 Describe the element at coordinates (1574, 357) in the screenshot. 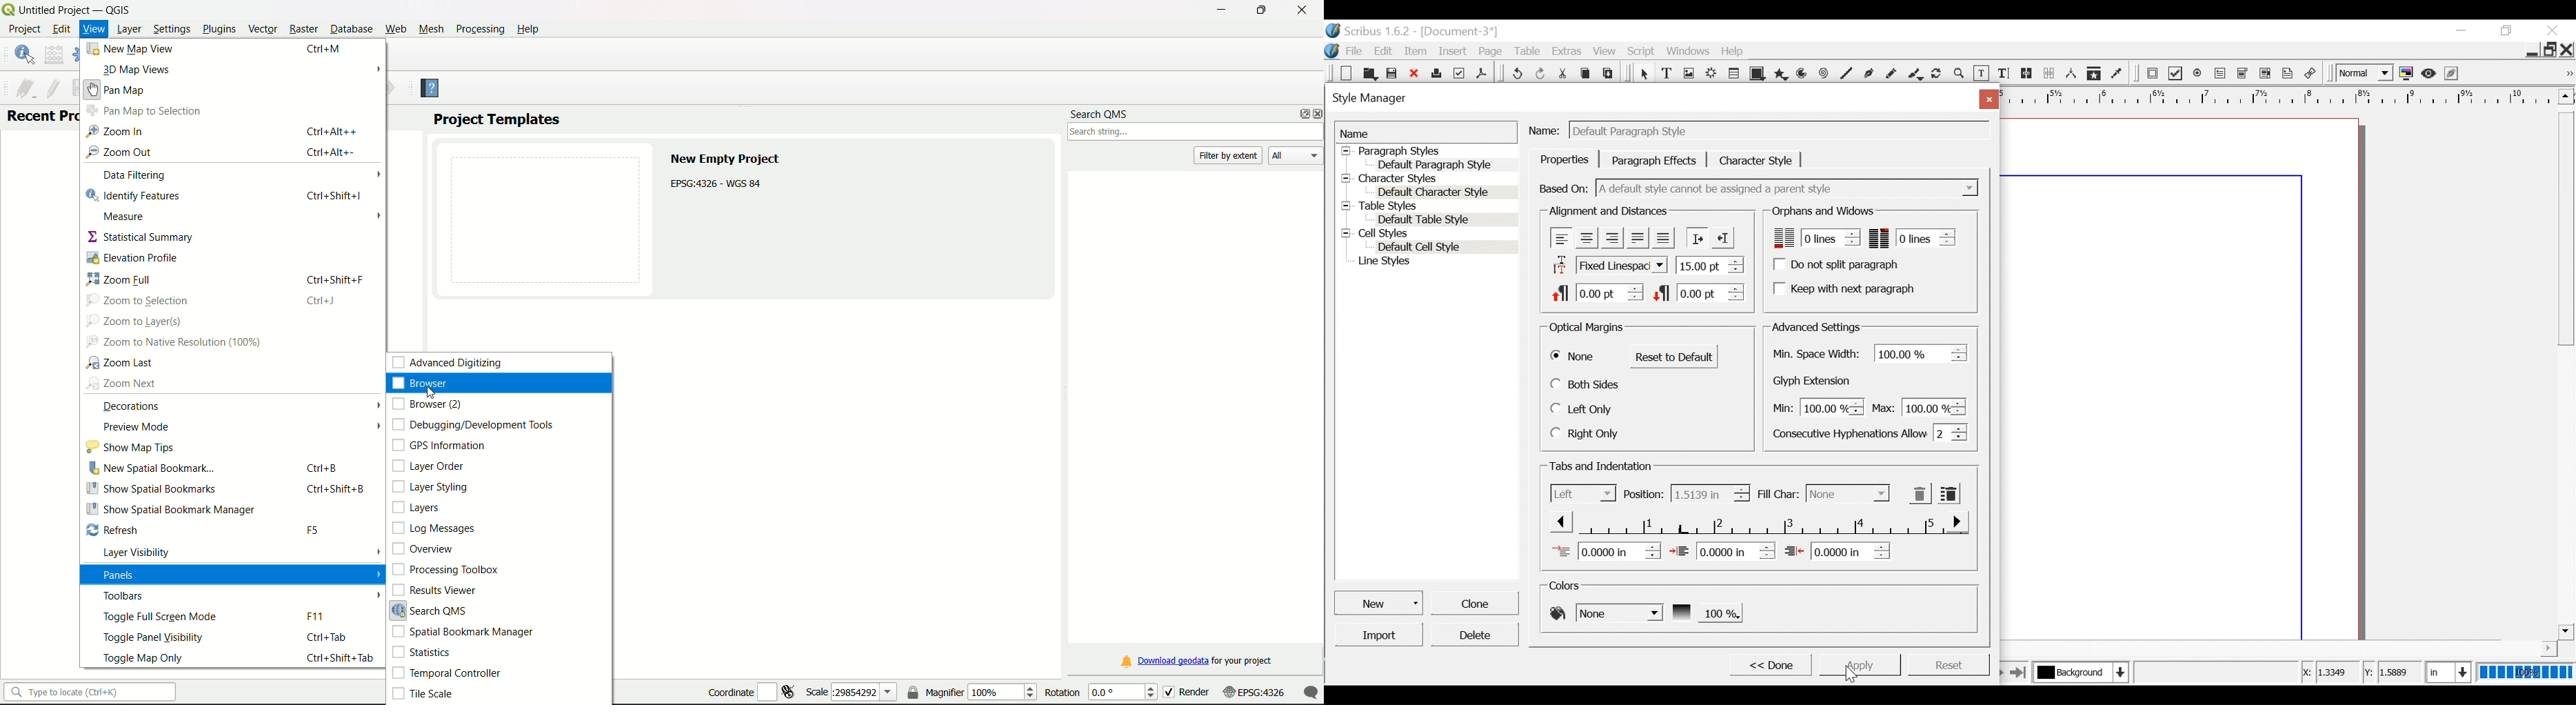

I see `(un)select none` at that location.